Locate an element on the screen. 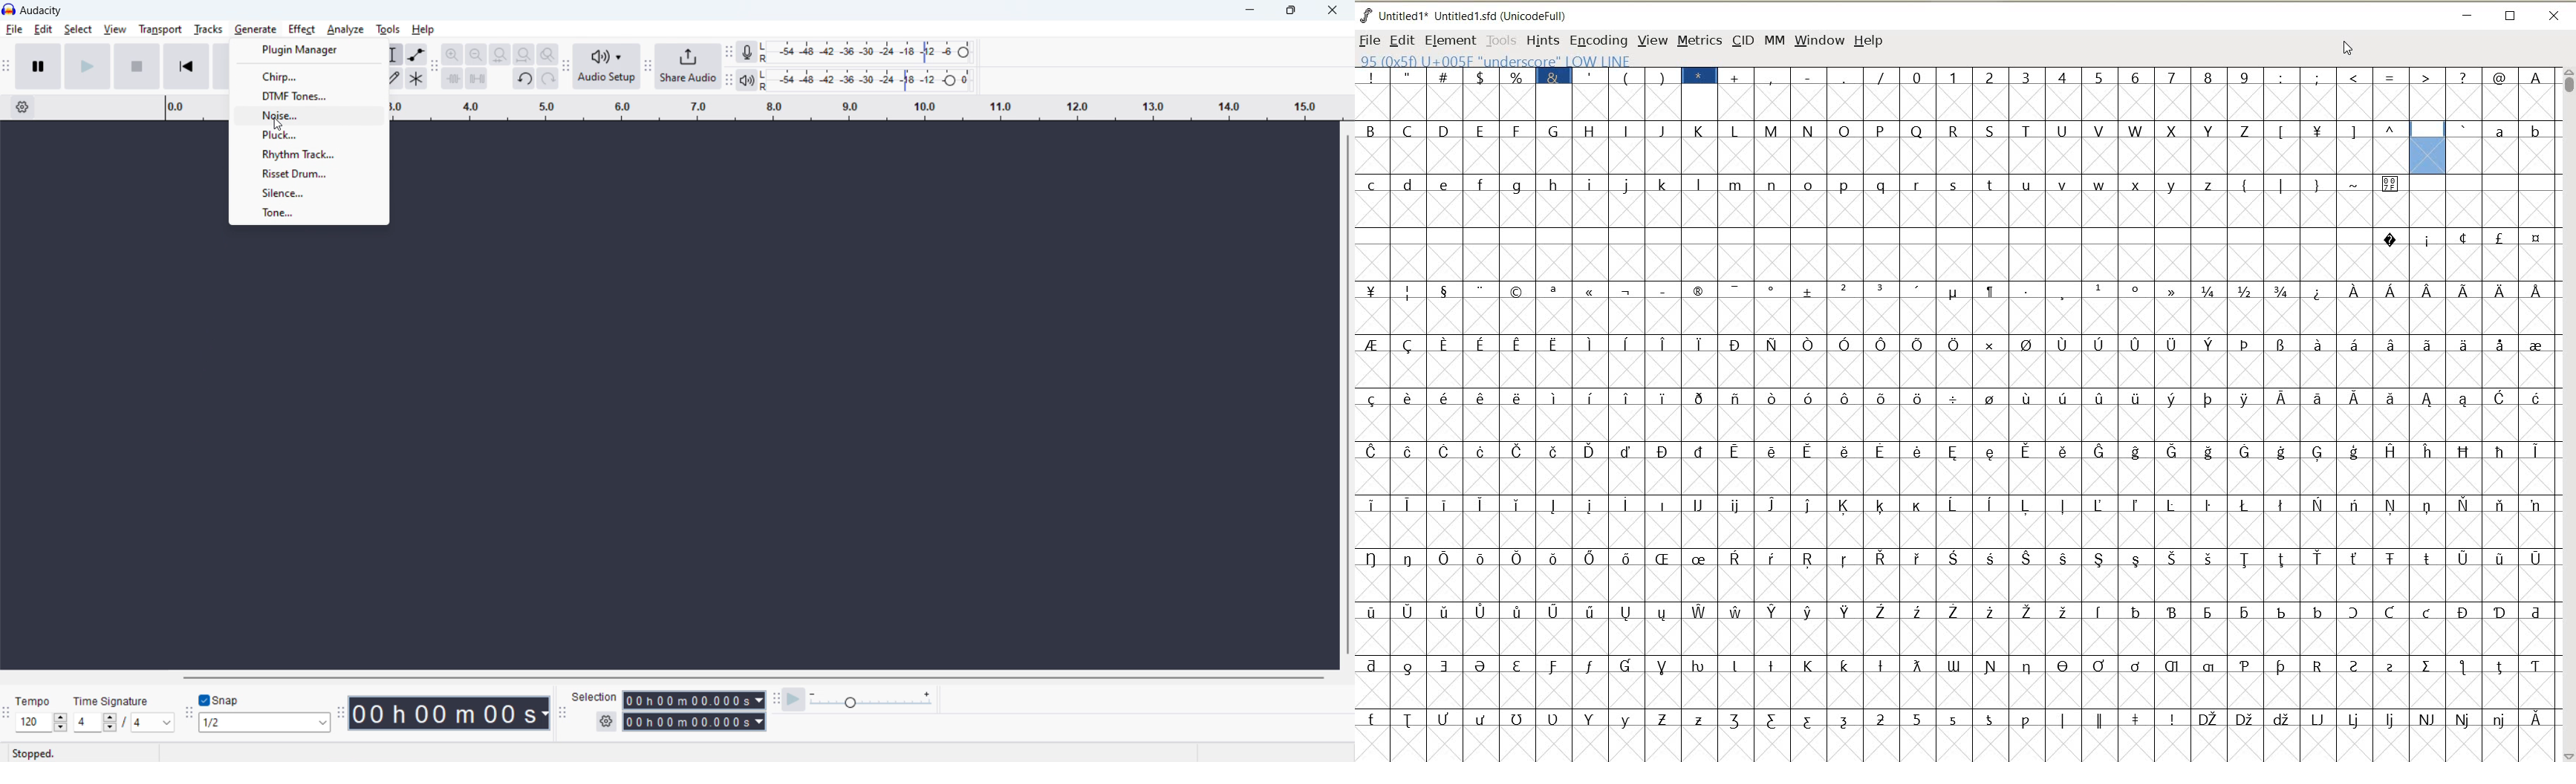 The width and height of the screenshot is (2576, 784). close is located at coordinates (1332, 10).